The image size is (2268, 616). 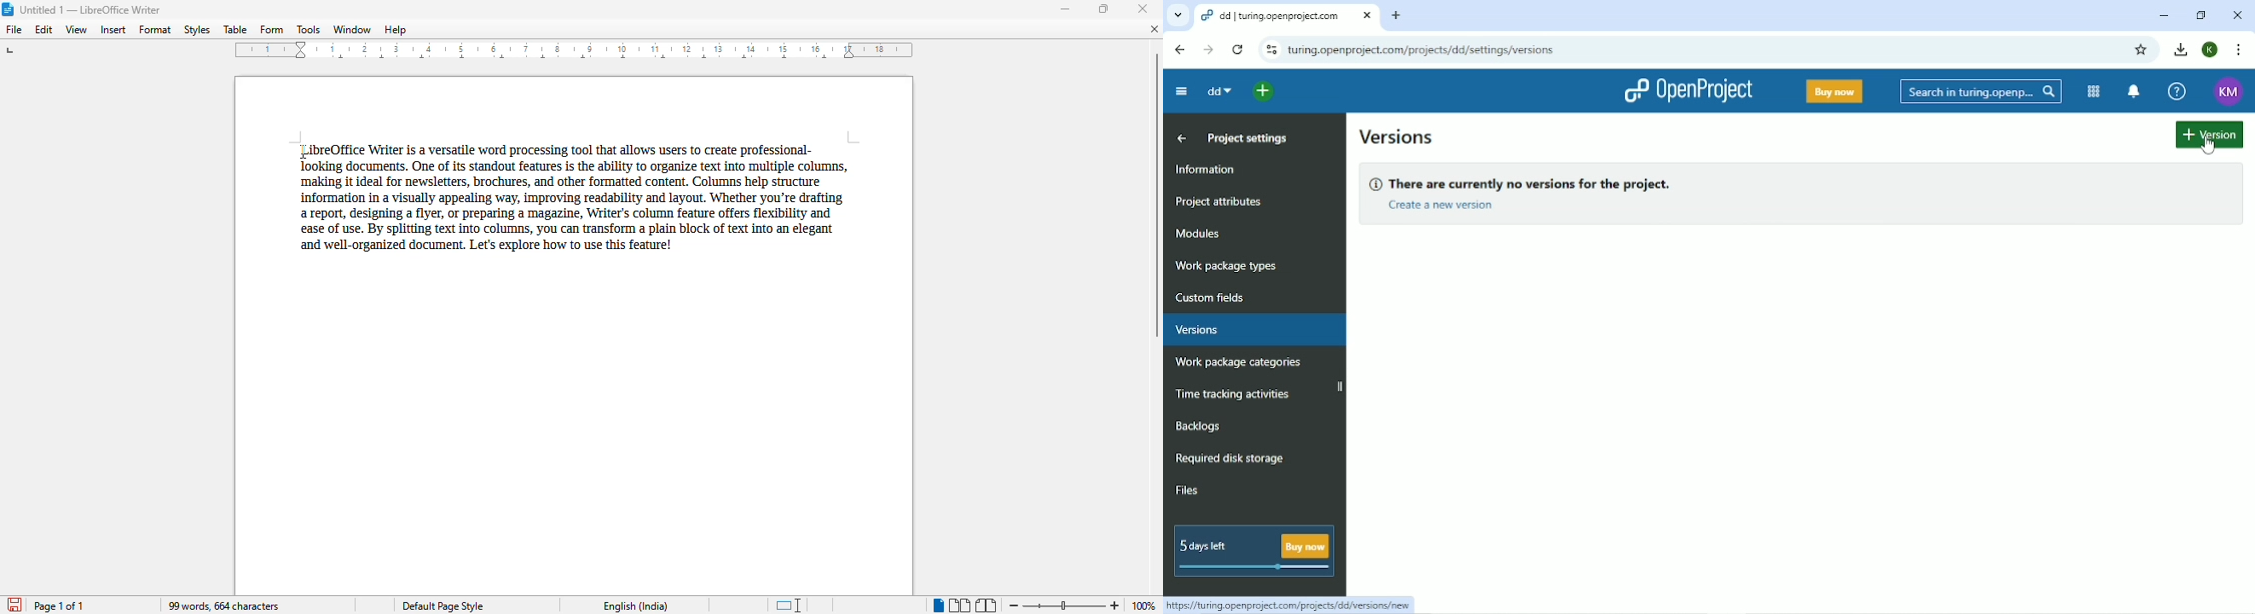 What do you see at coordinates (575, 201) in the screenshot?
I see `LibreOffice Writer is a versatile word processing tool that allows users to create professional-looking documents. One of its standout features is the ability to organize text into multiple columns, making it ideal for newsletters, brochures, and other formatted content. Columns help structure information in a visually appealing way, improving readability and layout. Whether you're drafting a report, designing a flyer, or preparing a magazine, Writer's column feature offers flexibility and ease of use. By splitting text into columns, you can transform a plain block of text into an elegant and well-organized document. Let's explore how to use this feature!` at bounding box center [575, 201].